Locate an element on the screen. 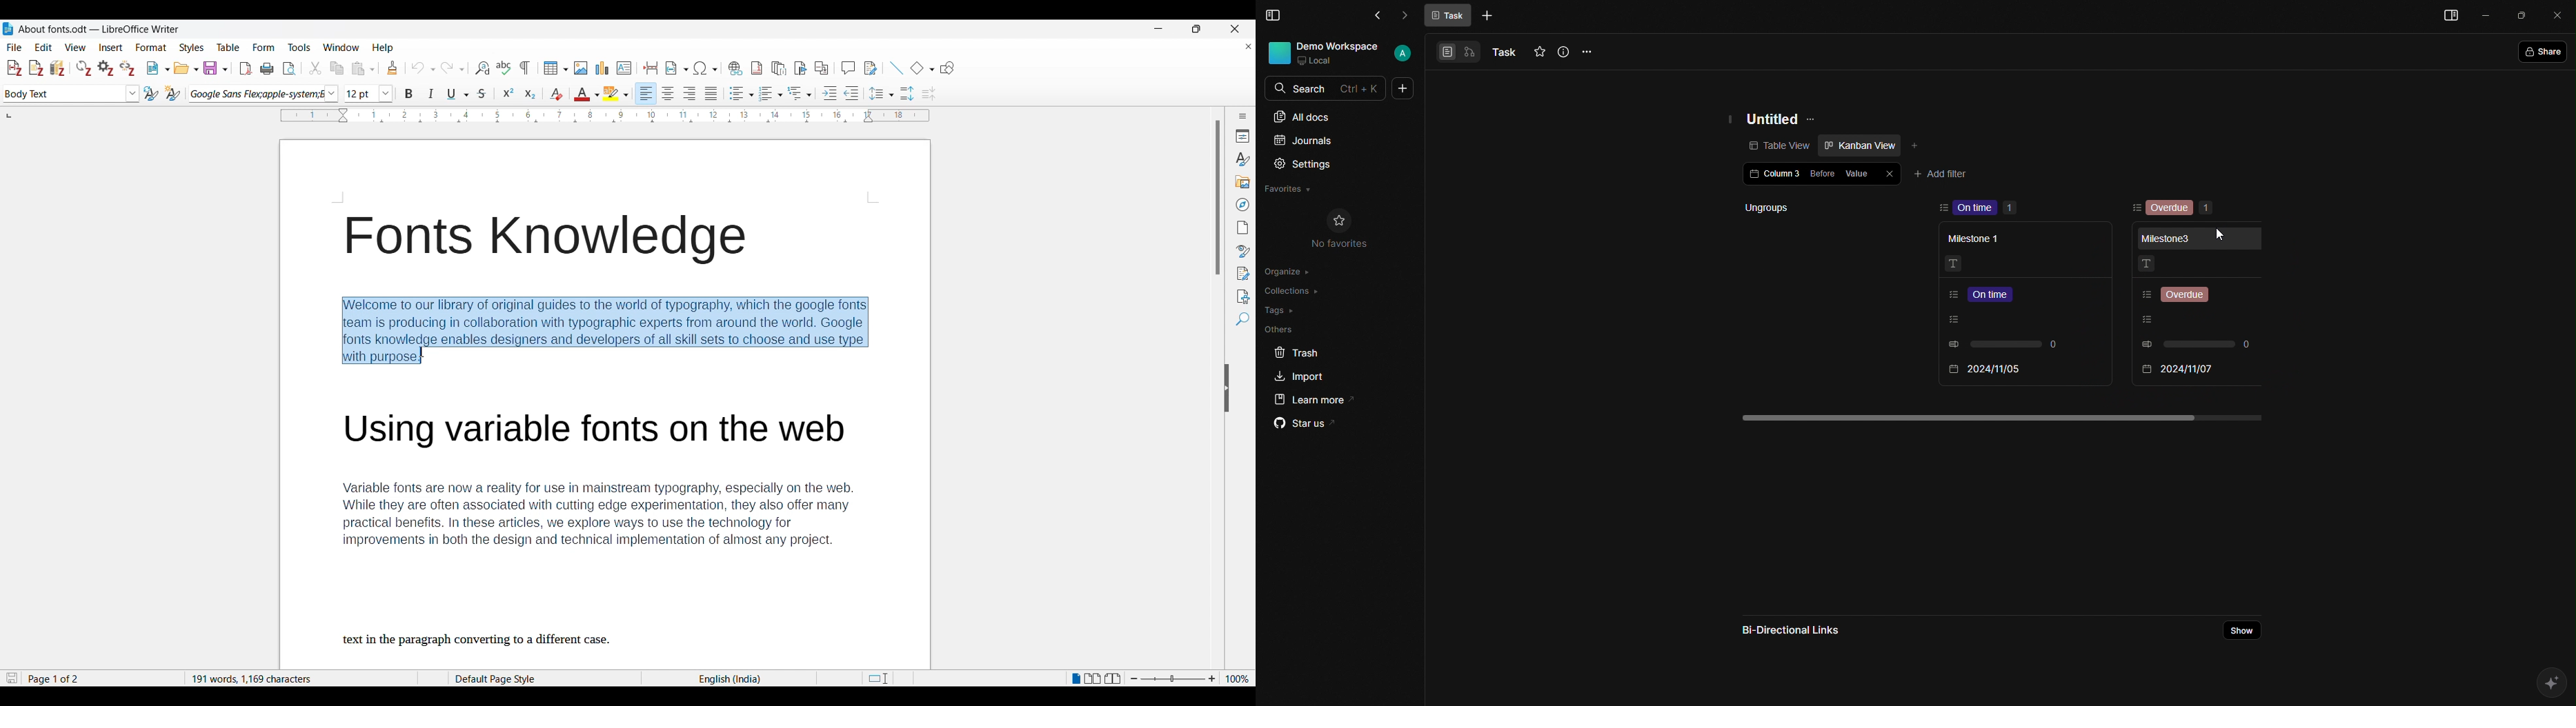 This screenshot has height=728, width=2576. fit to page is located at coordinates (886, 679).